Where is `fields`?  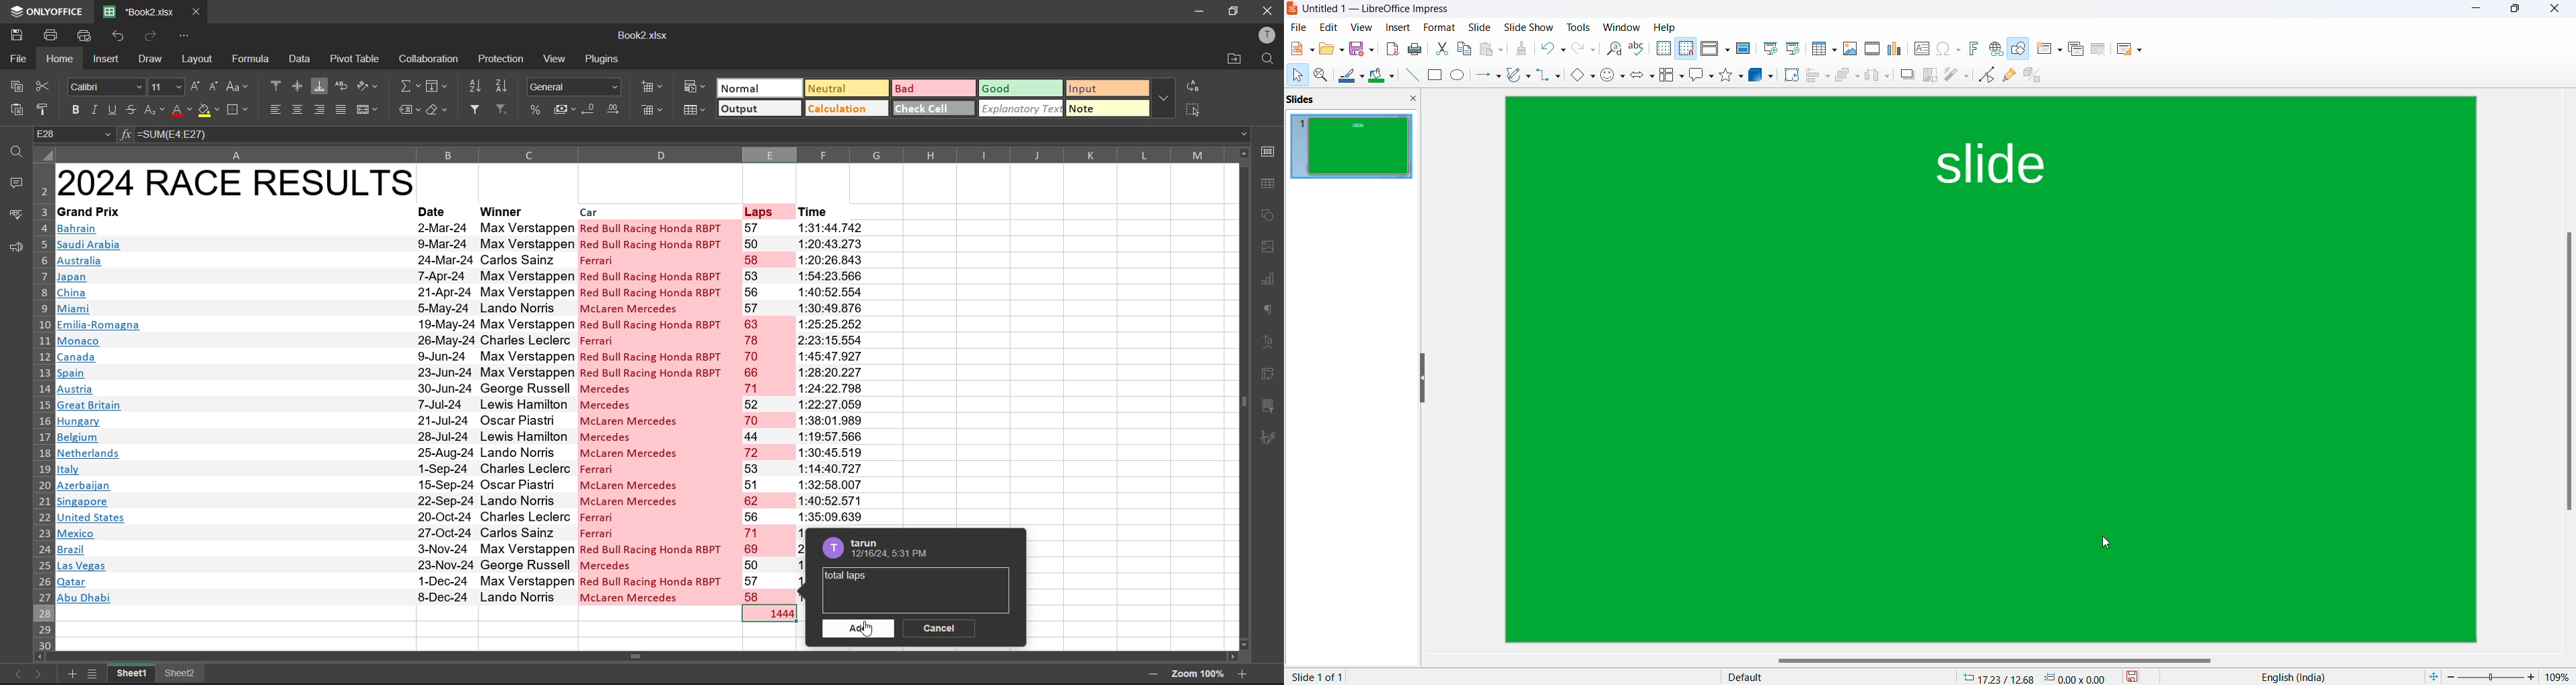 fields is located at coordinates (433, 89).